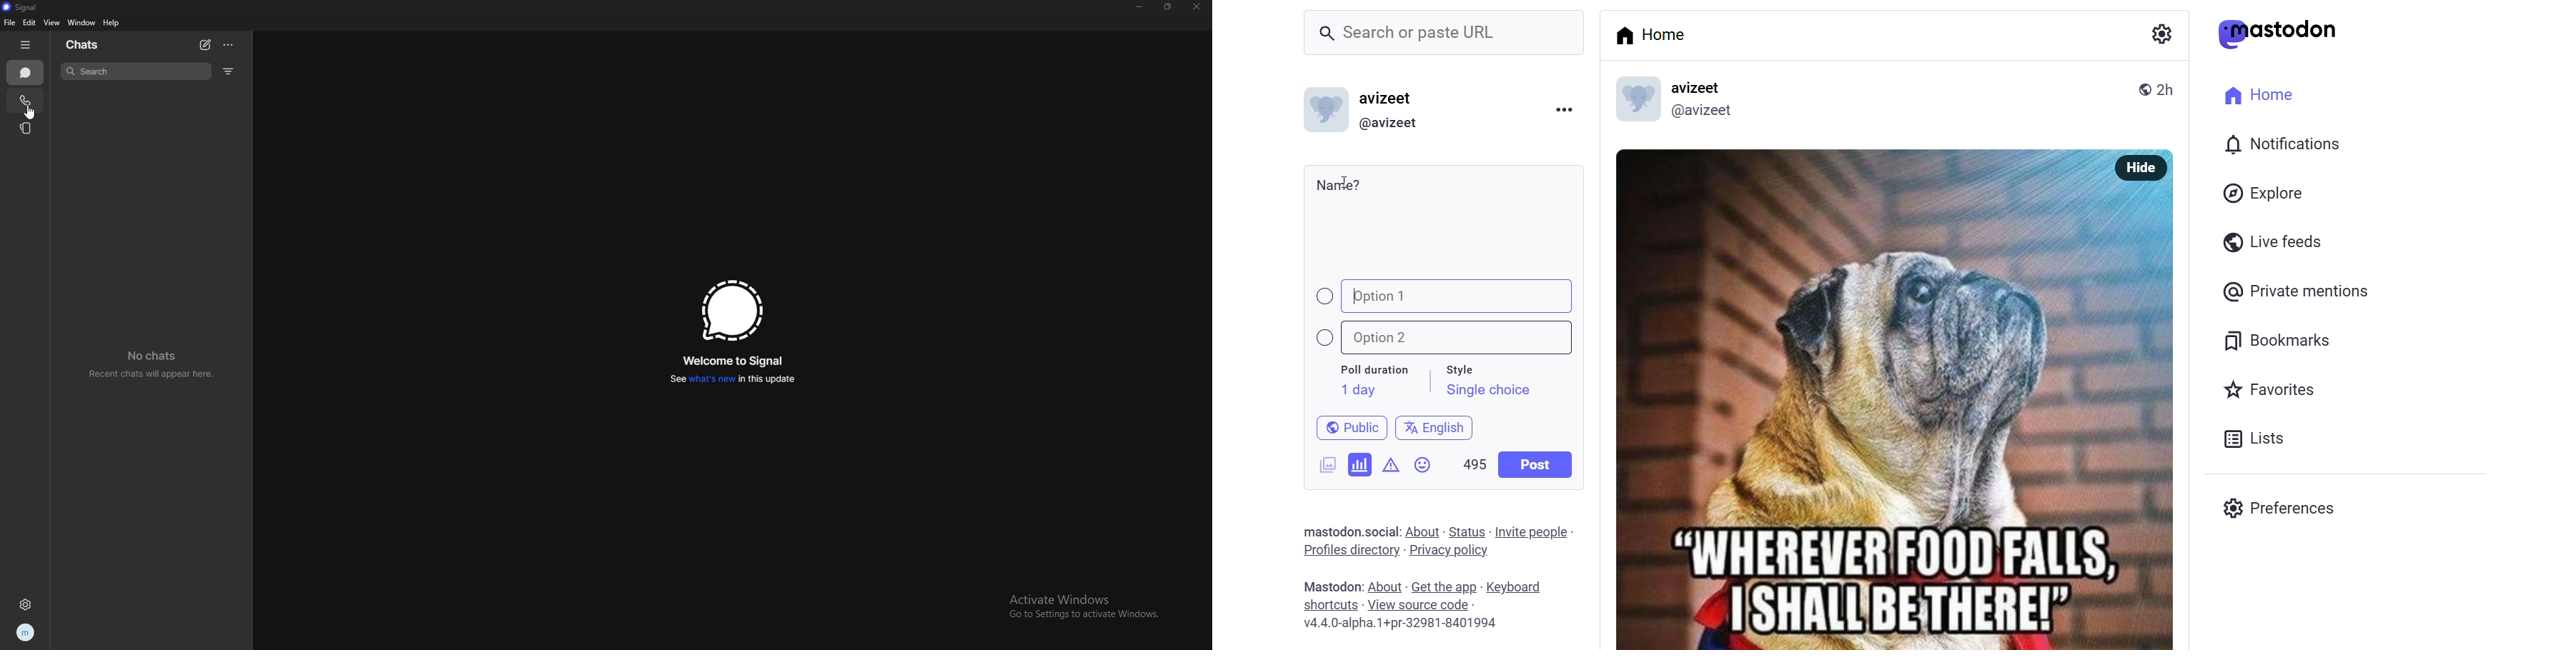 Image resolution: width=2576 pixels, height=672 pixels. What do you see at coordinates (30, 112) in the screenshot?
I see `cursor` at bounding box center [30, 112].